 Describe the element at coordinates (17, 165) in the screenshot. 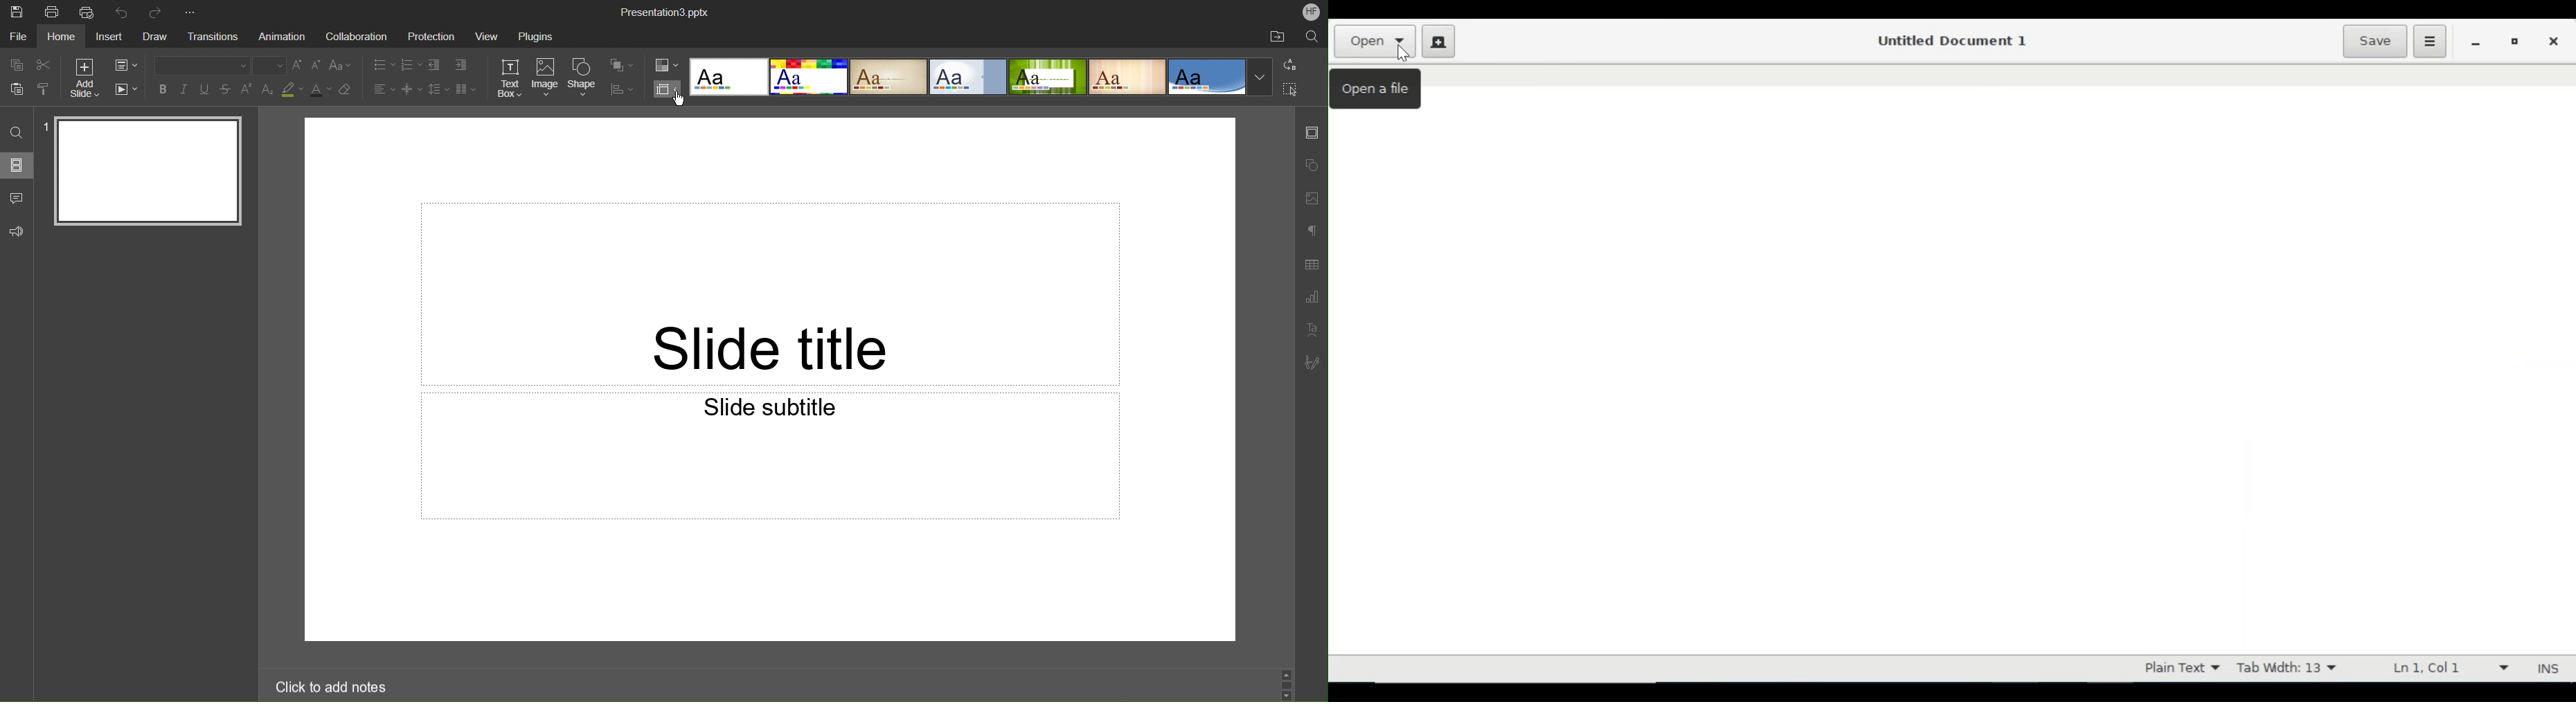

I see `Slides` at that location.